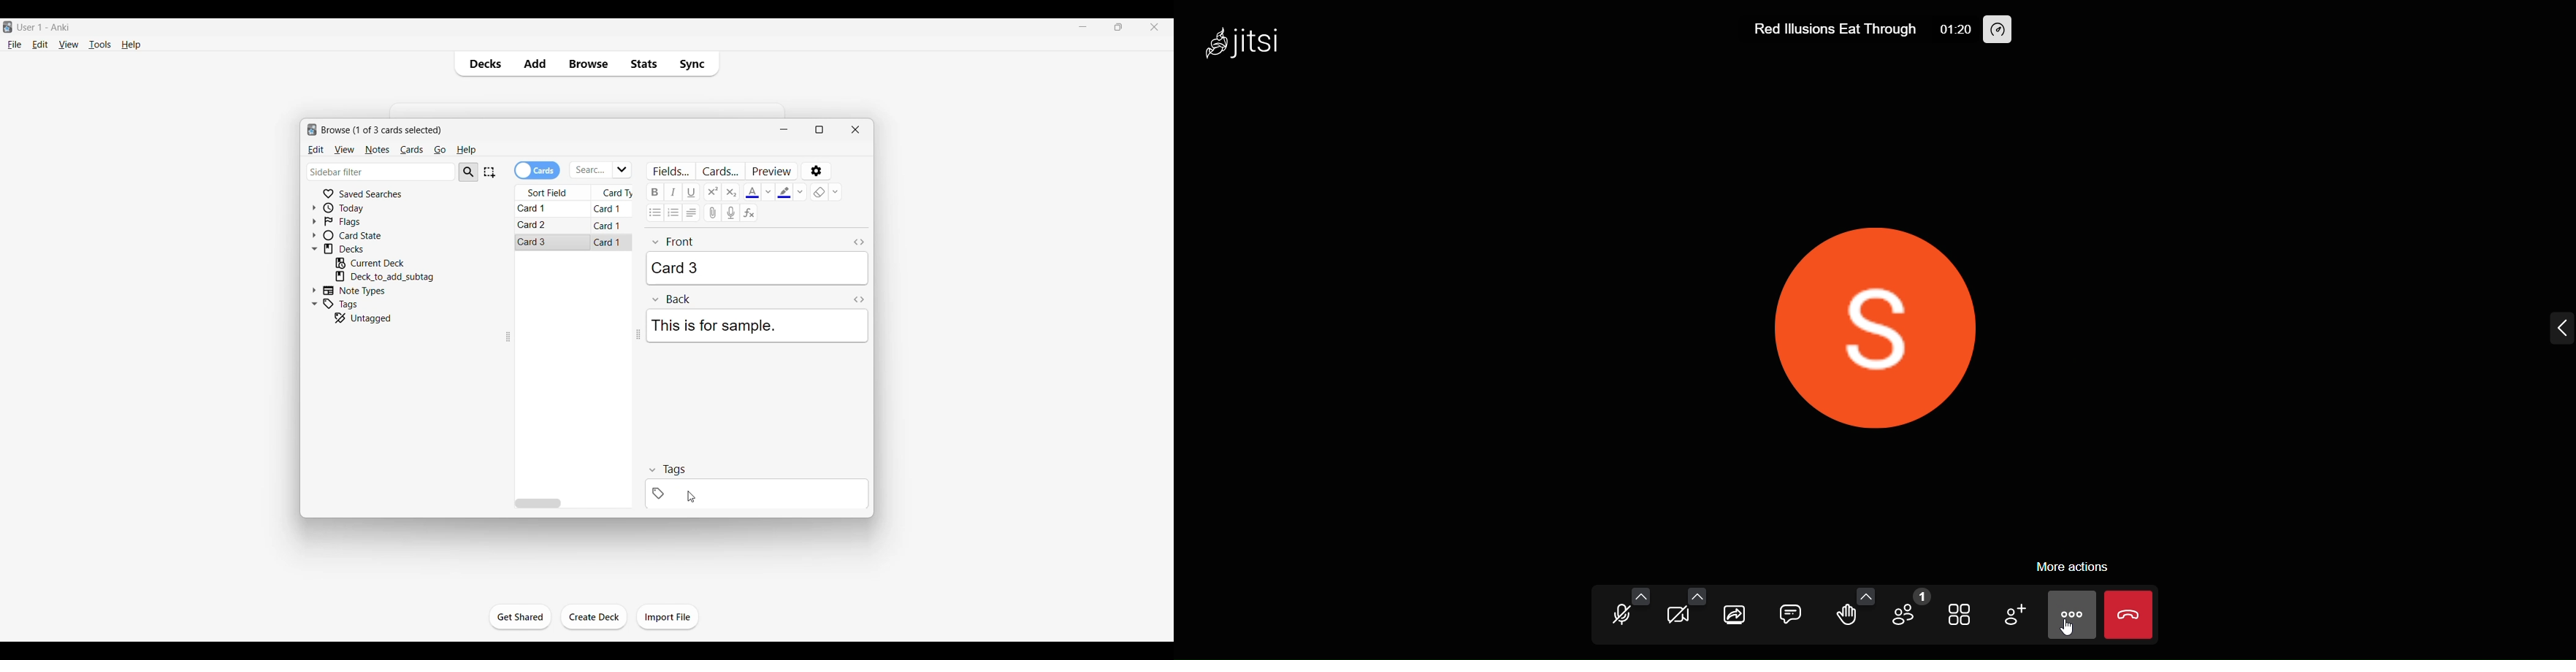 Image resolution: width=2576 pixels, height=672 pixels. Describe the element at coordinates (466, 150) in the screenshot. I see `Help menu` at that location.